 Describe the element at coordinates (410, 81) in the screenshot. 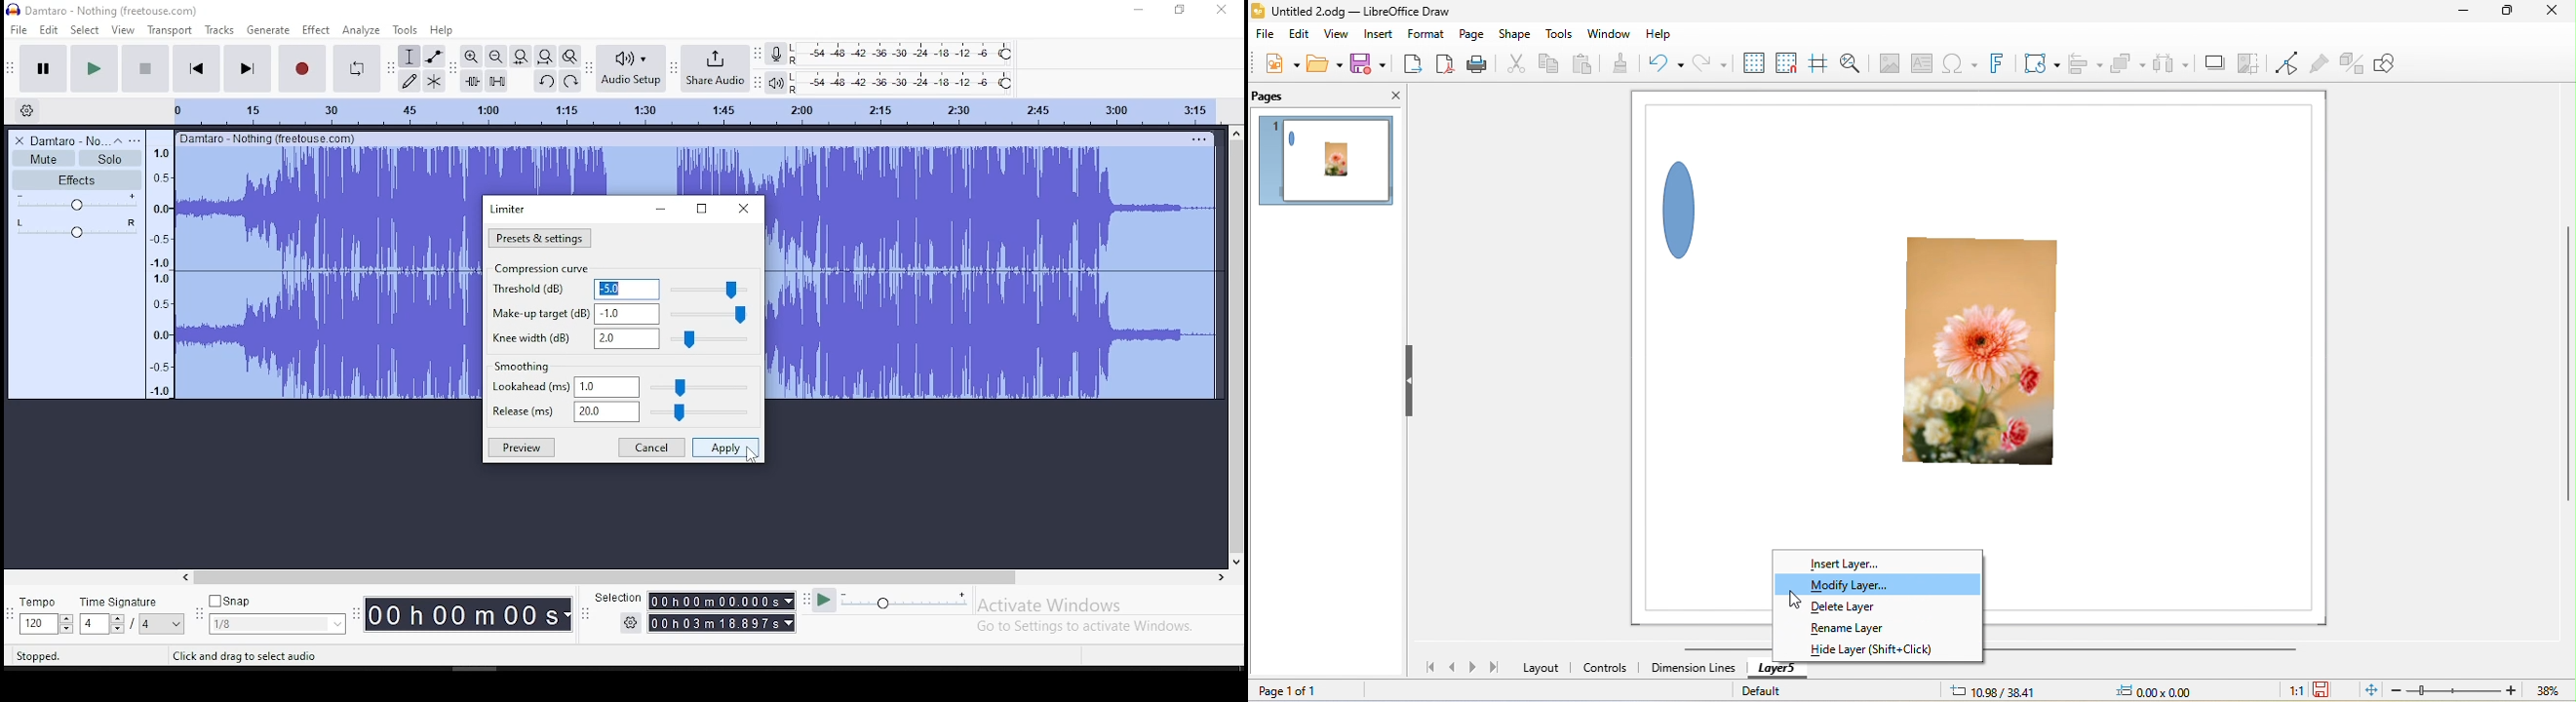

I see `draw tool` at that location.